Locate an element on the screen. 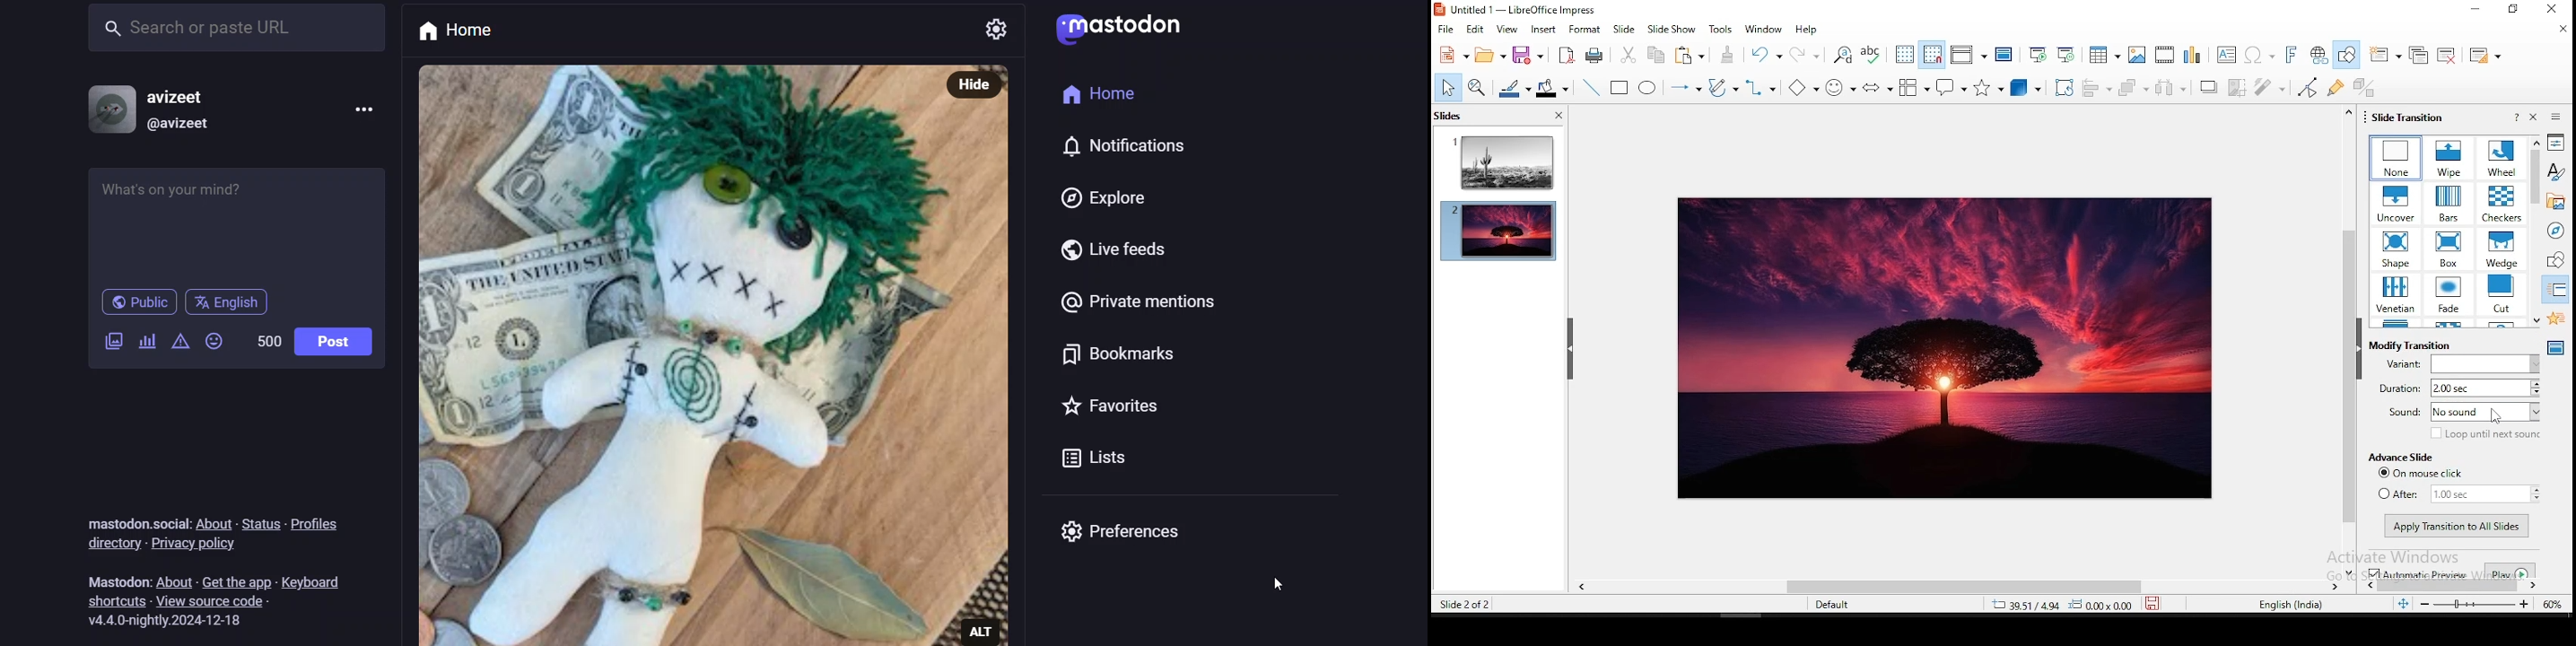 The image size is (2576, 672). scroll bar is located at coordinates (2349, 341).